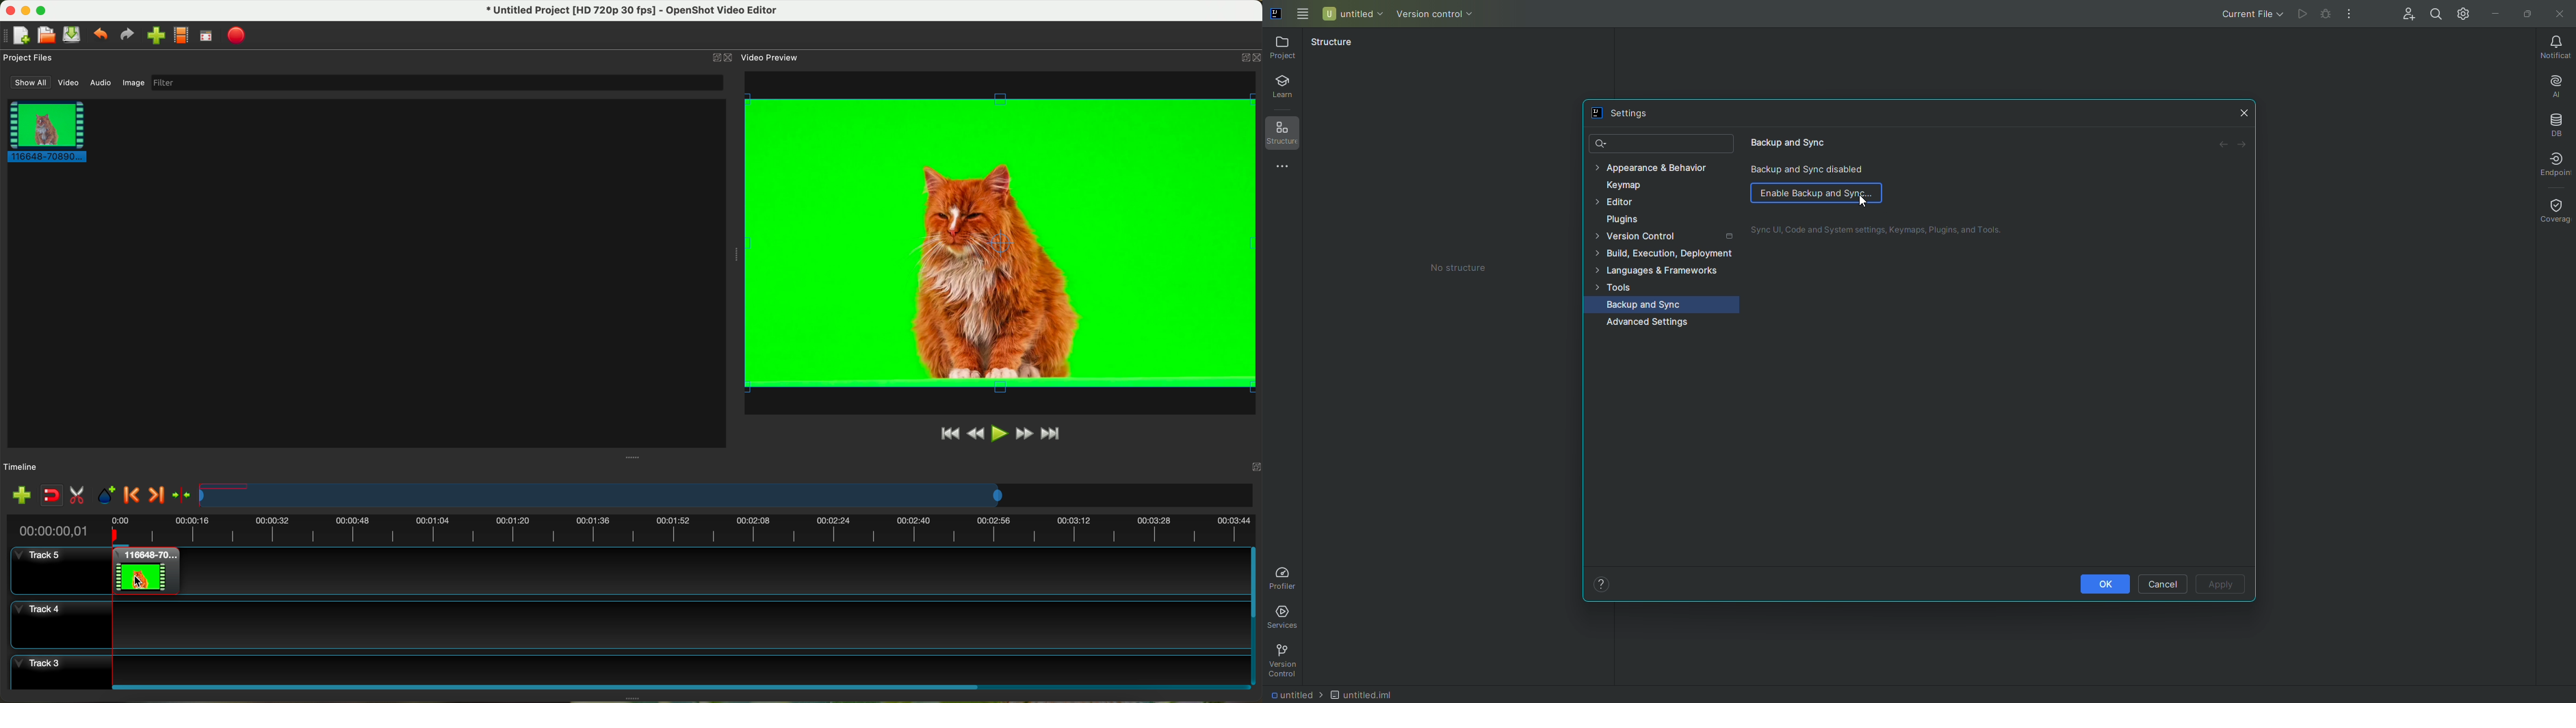 This screenshot has width=2576, height=728. I want to click on file name, so click(632, 11).